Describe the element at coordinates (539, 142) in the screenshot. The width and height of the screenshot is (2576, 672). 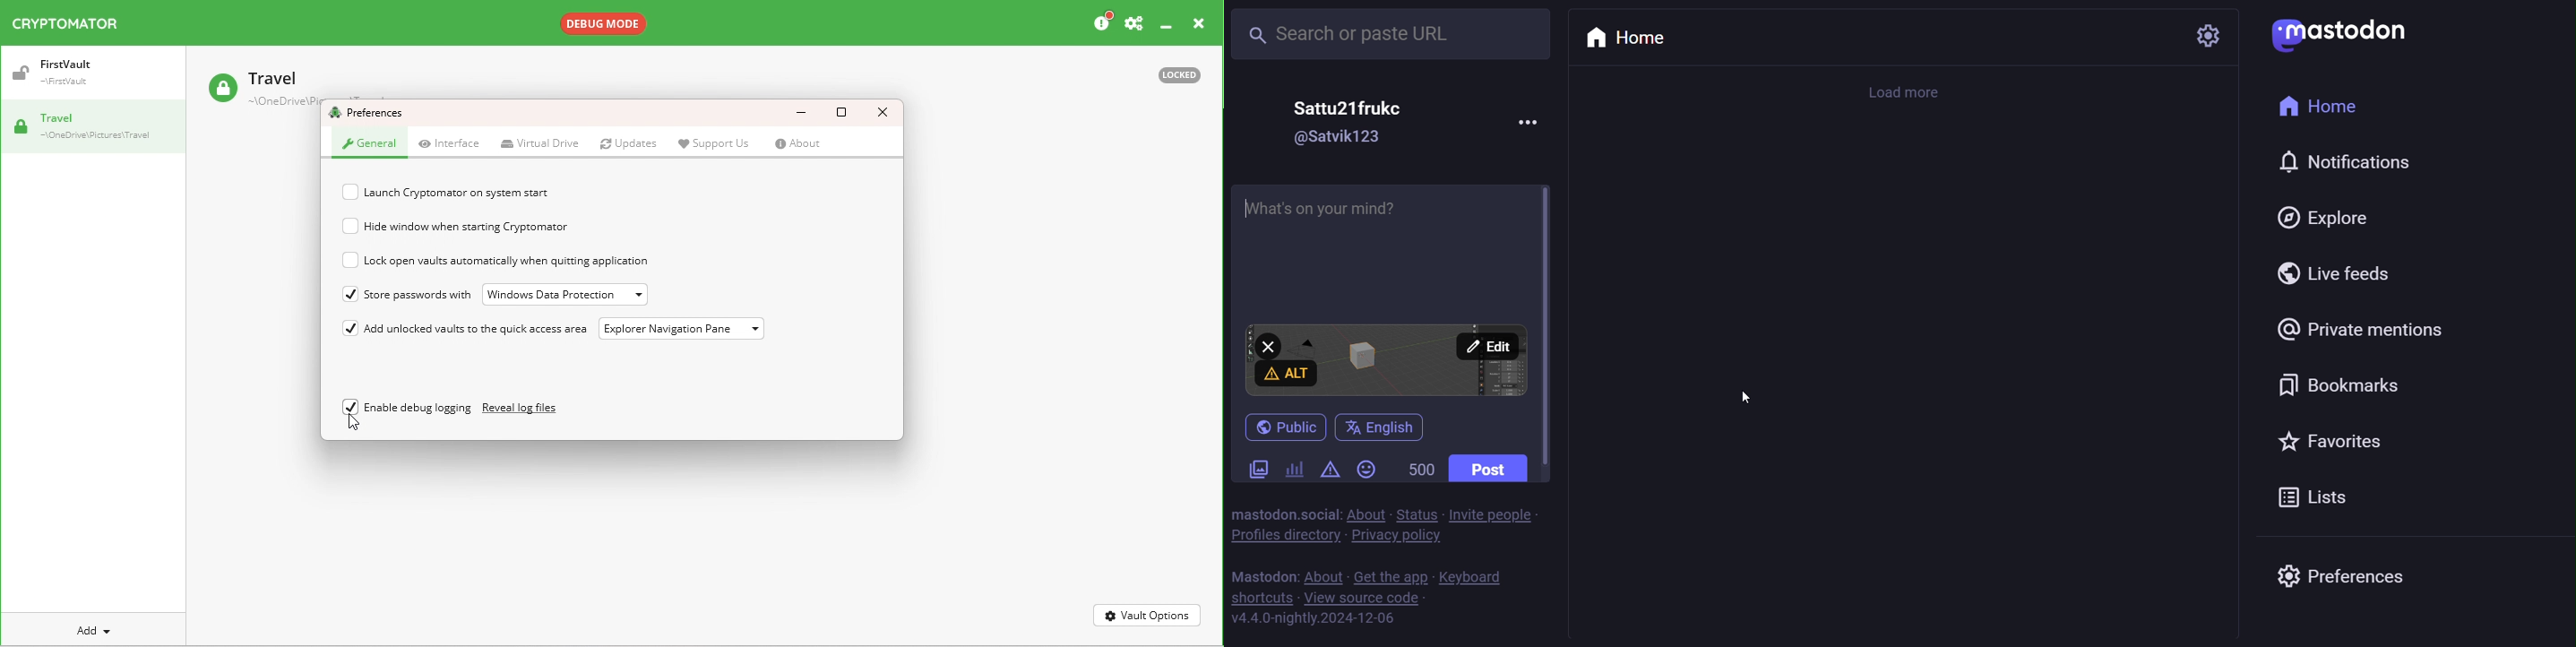
I see `Virtual drive` at that location.